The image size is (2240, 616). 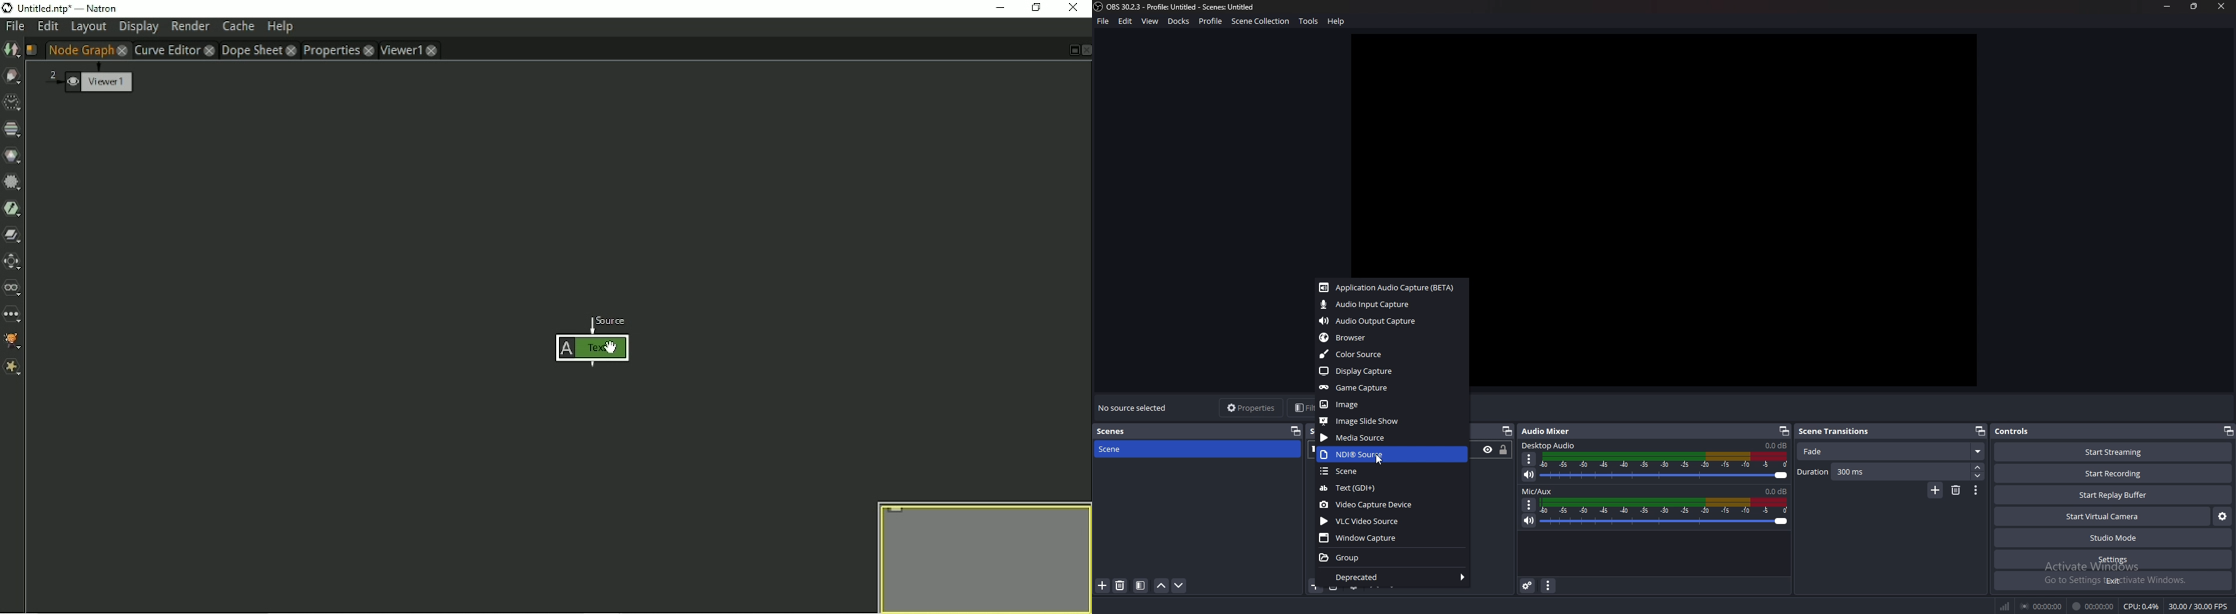 What do you see at coordinates (2113, 581) in the screenshot?
I see `exit` at bounding box center [2113, 581].